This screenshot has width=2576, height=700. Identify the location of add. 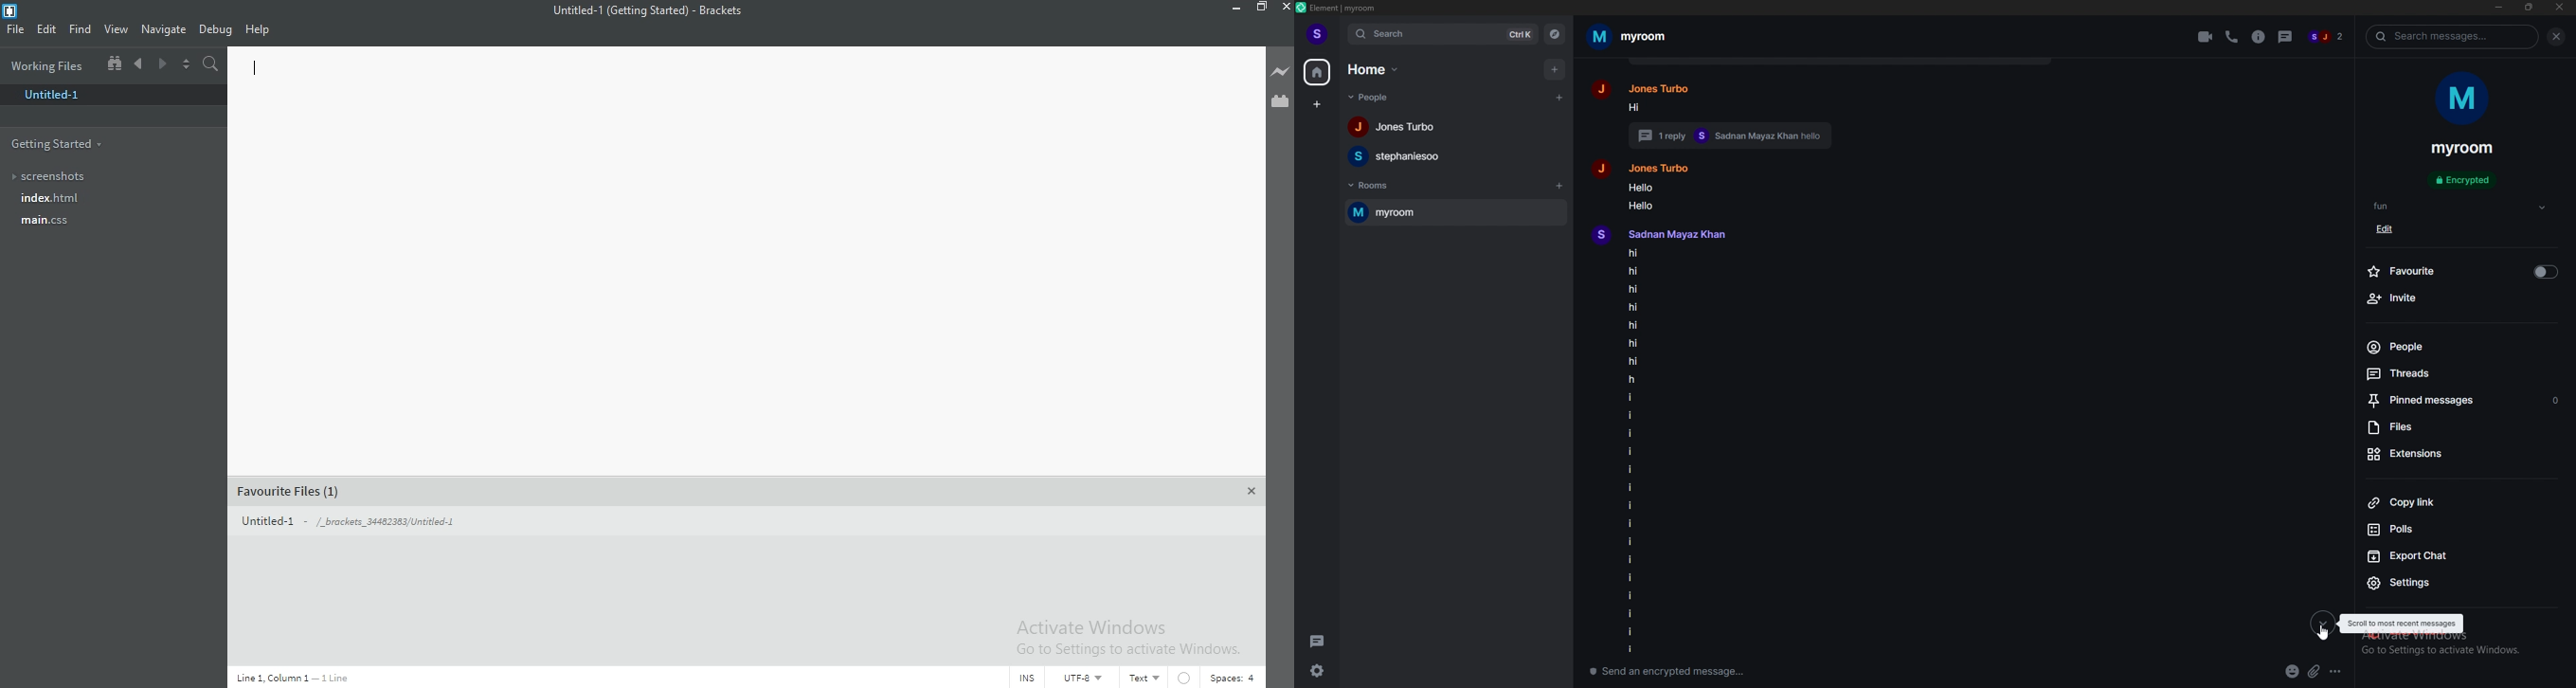
(1554, 69).